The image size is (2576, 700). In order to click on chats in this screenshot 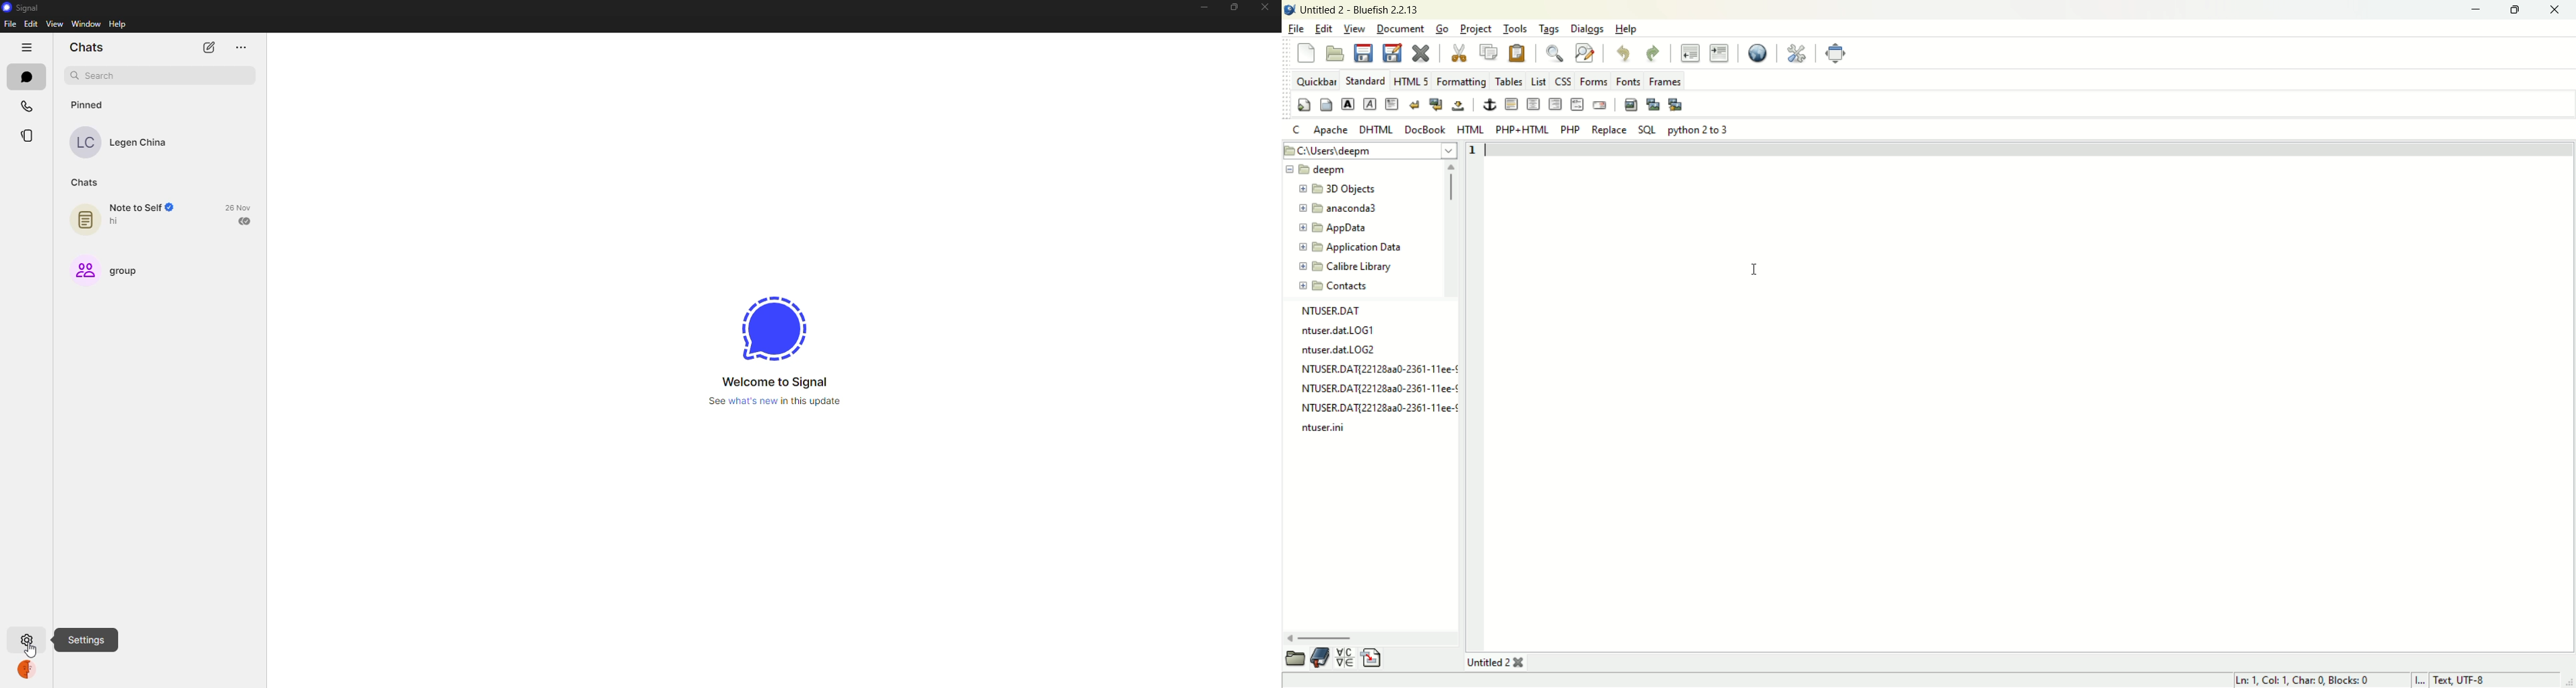, I will do `click(83, 183)`.